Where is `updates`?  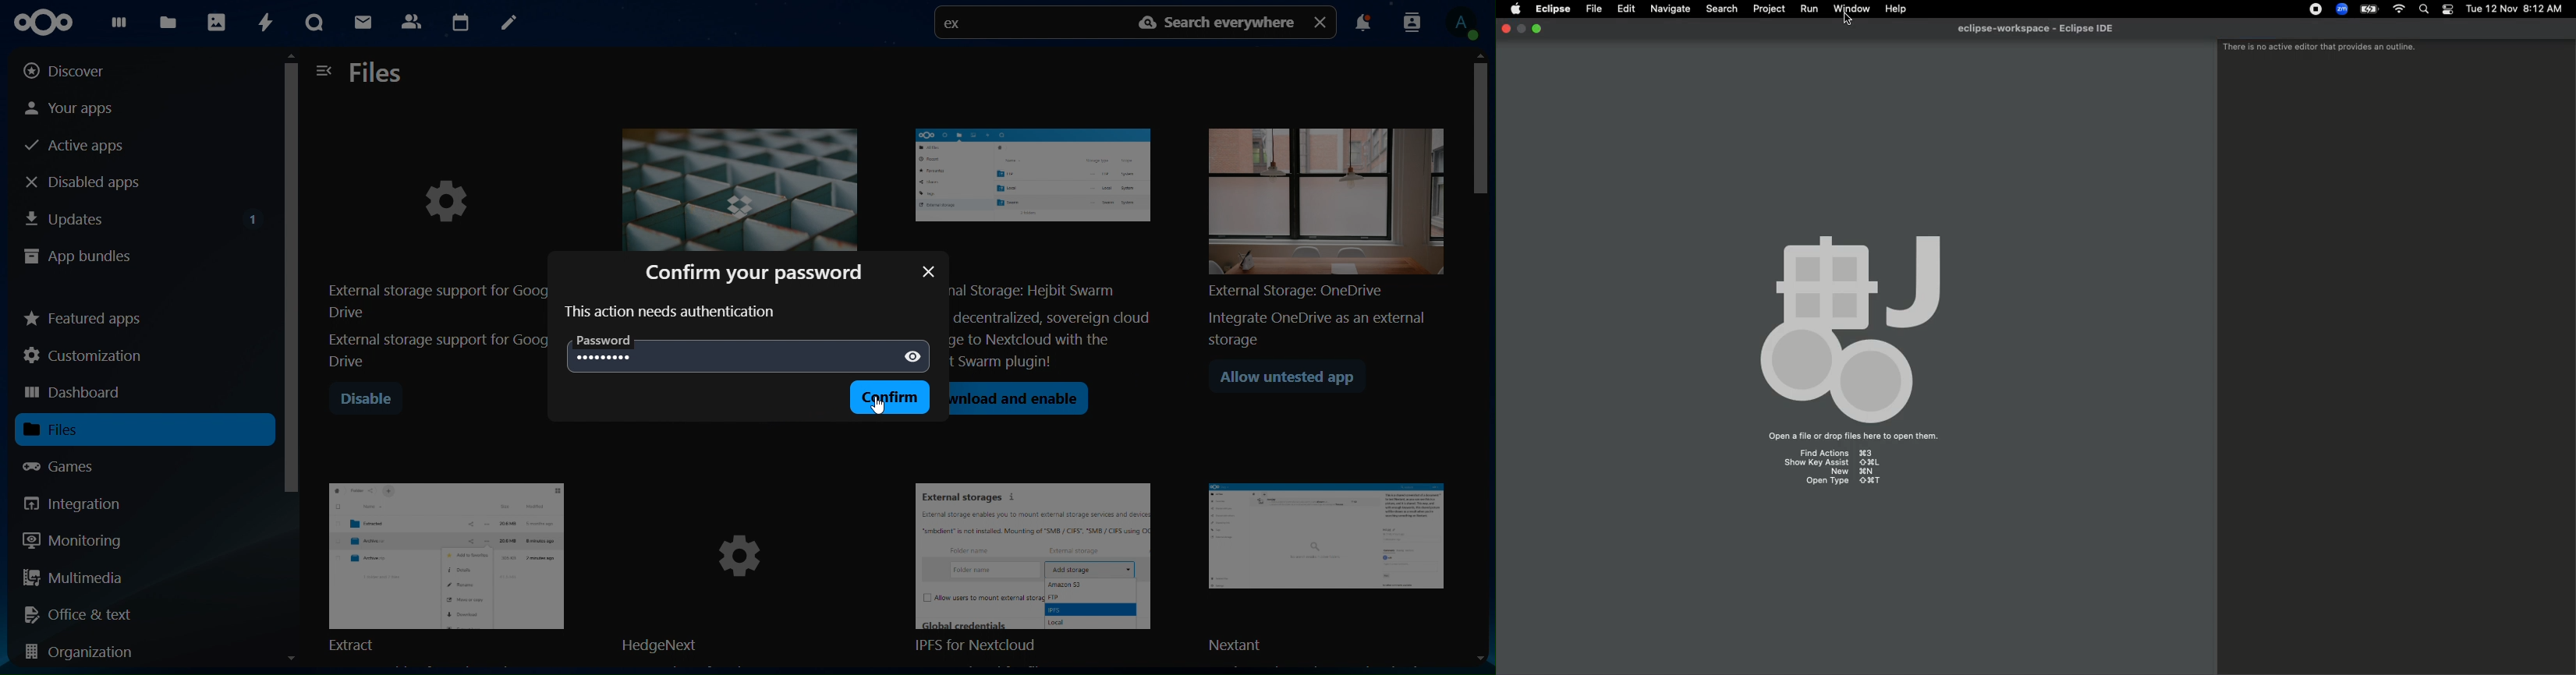
updates is located at coordinates (144, 216).